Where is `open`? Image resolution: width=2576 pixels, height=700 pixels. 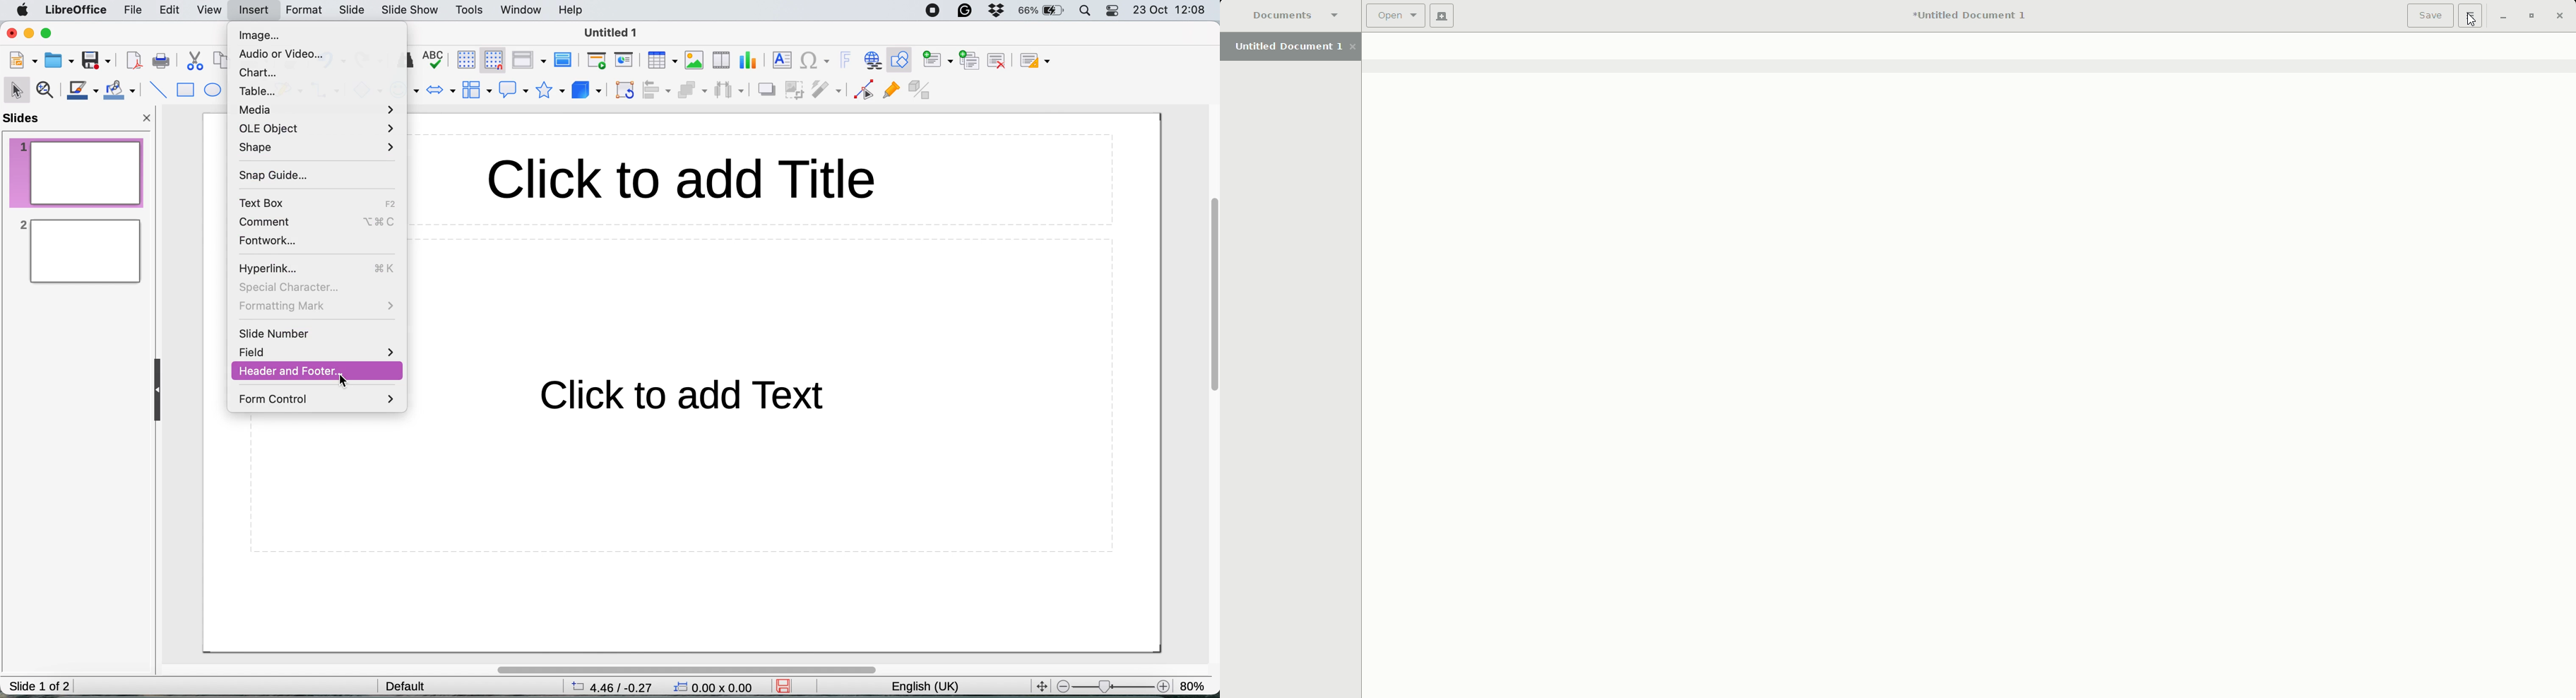
open is located at coordinates (60, 59).